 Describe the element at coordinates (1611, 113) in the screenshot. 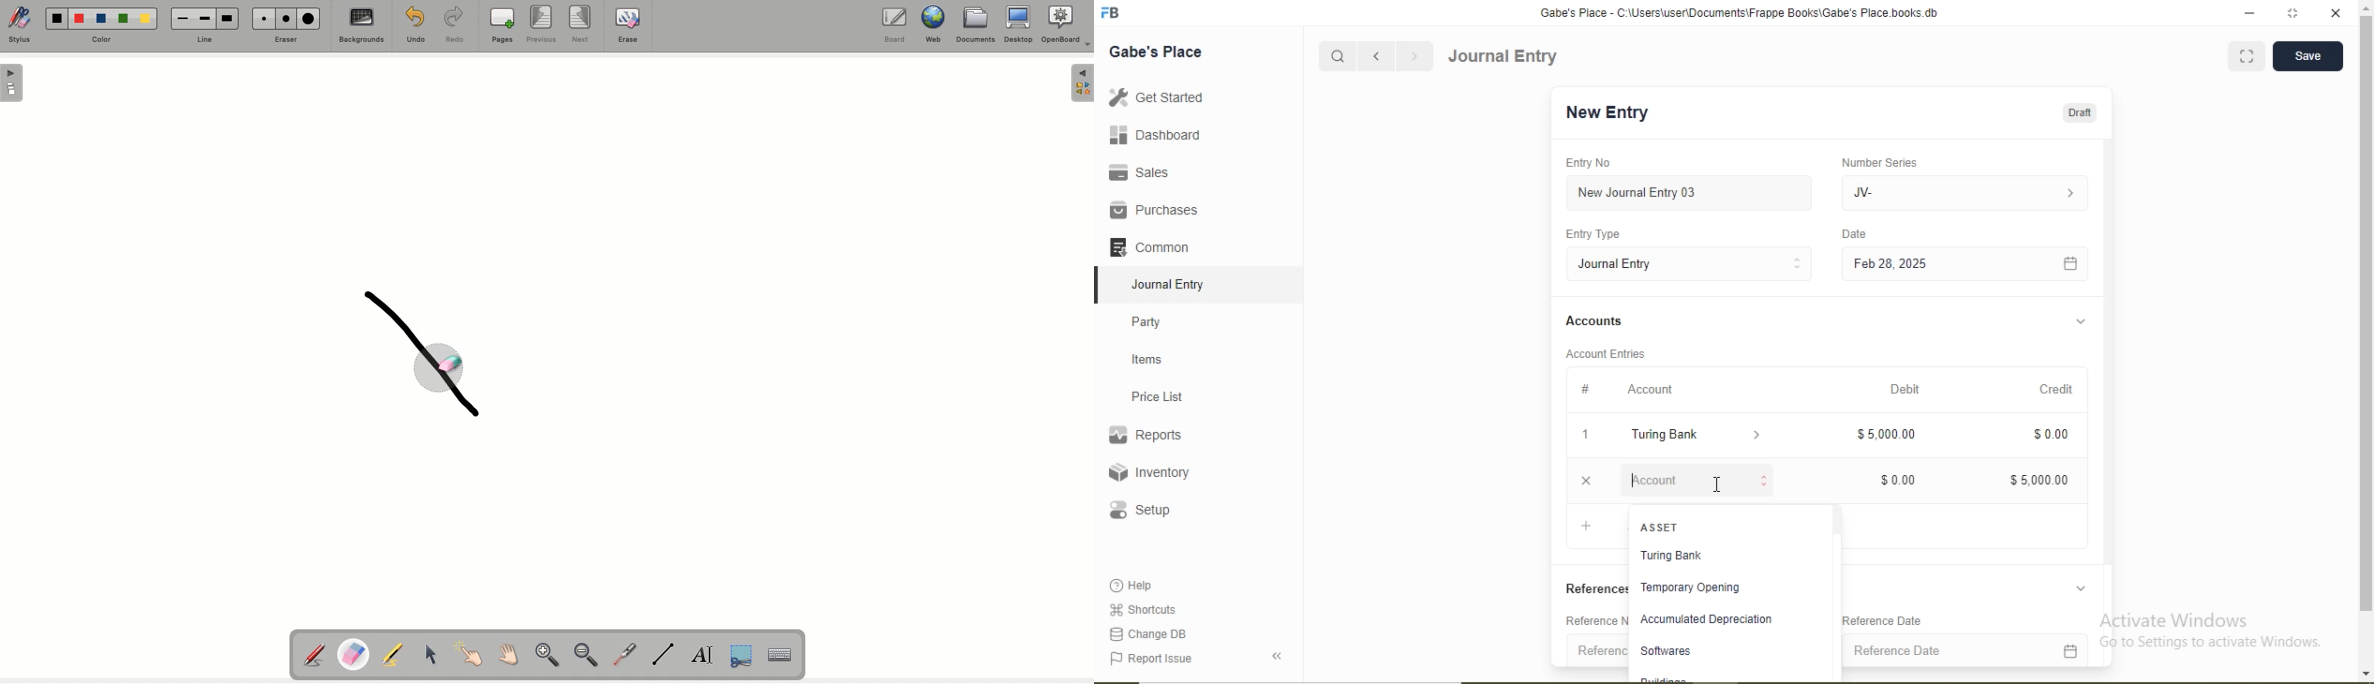

I see `New Entry` at that location.